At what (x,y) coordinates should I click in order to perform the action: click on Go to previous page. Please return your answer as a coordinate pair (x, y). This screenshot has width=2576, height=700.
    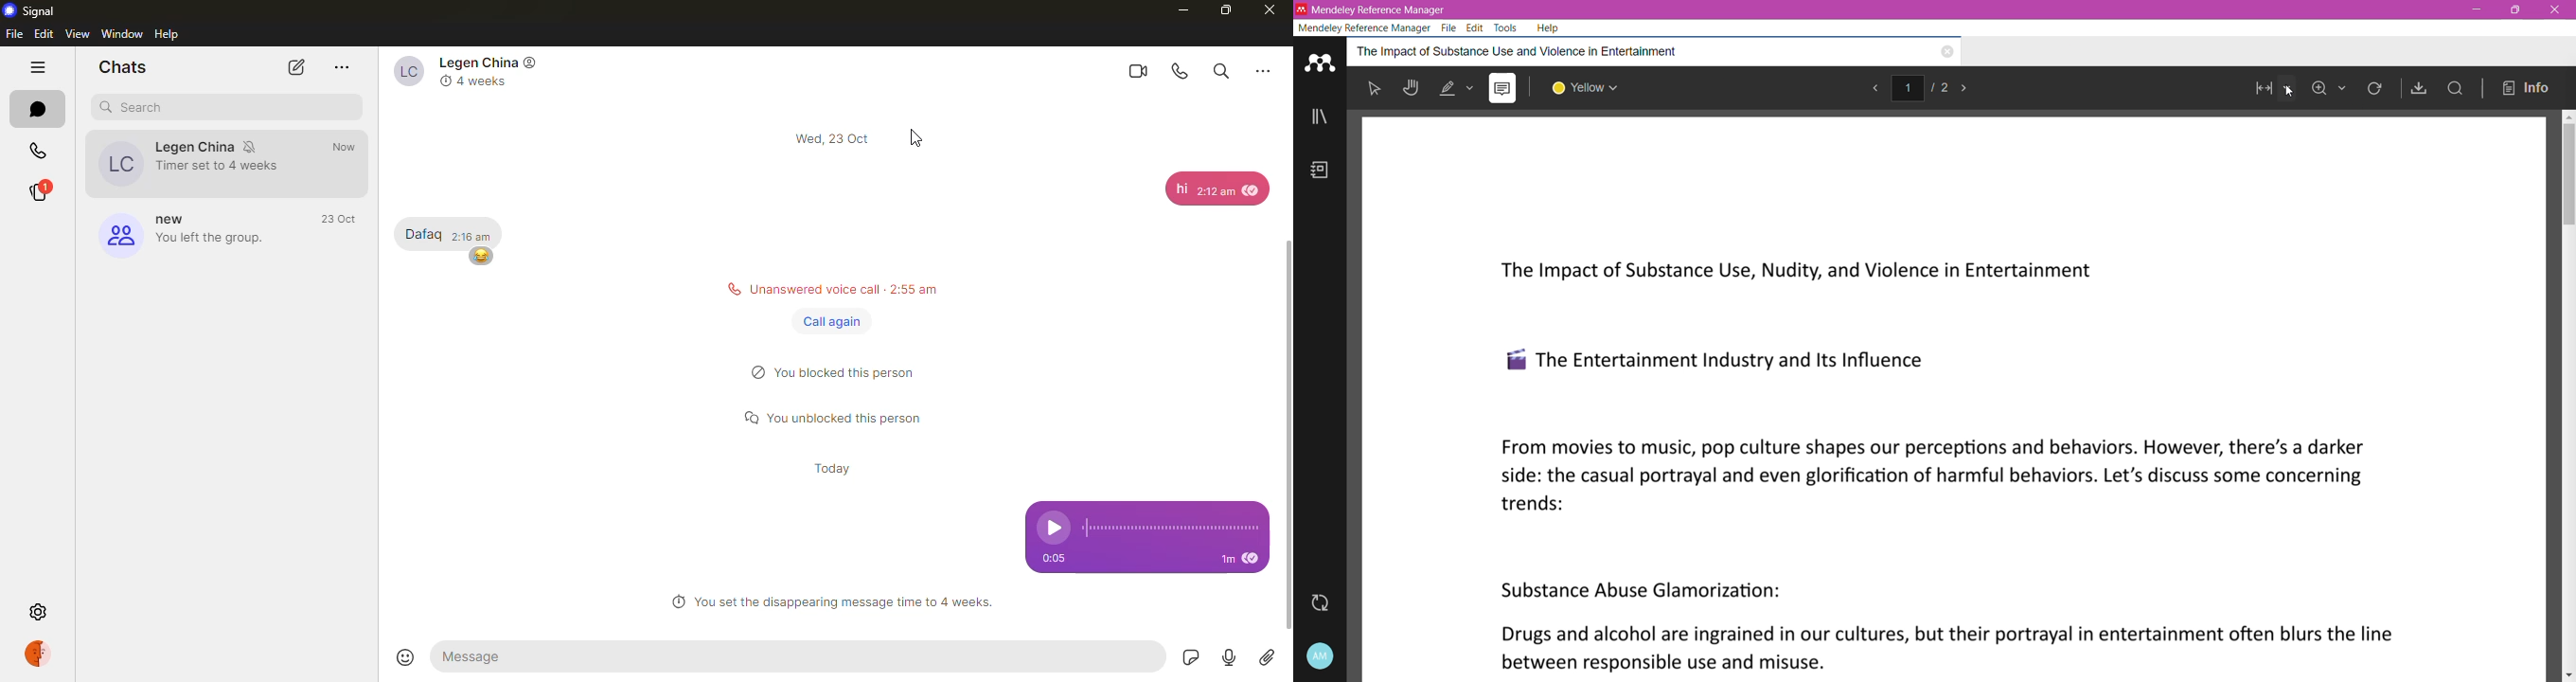
    Looking at the image, I should click on (1879, 88).